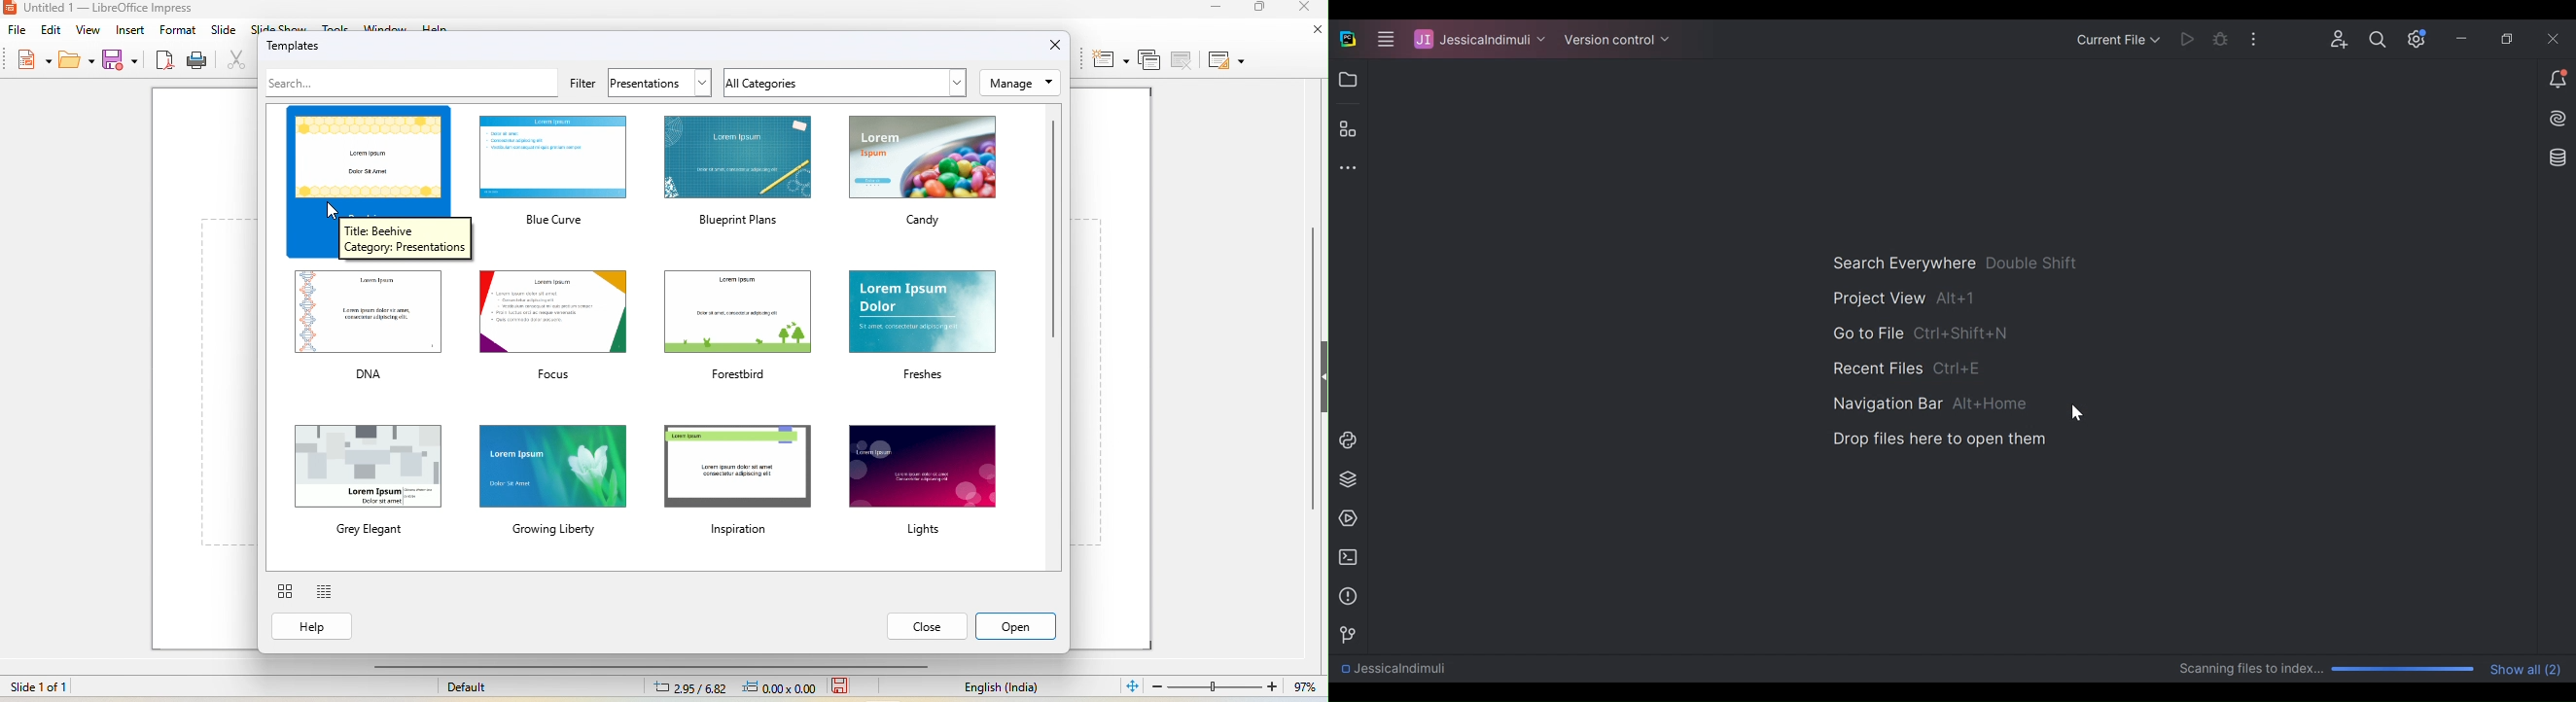  Describe the element at coordinates (2549, 36) in the screenshot. I see `Close` at that location.